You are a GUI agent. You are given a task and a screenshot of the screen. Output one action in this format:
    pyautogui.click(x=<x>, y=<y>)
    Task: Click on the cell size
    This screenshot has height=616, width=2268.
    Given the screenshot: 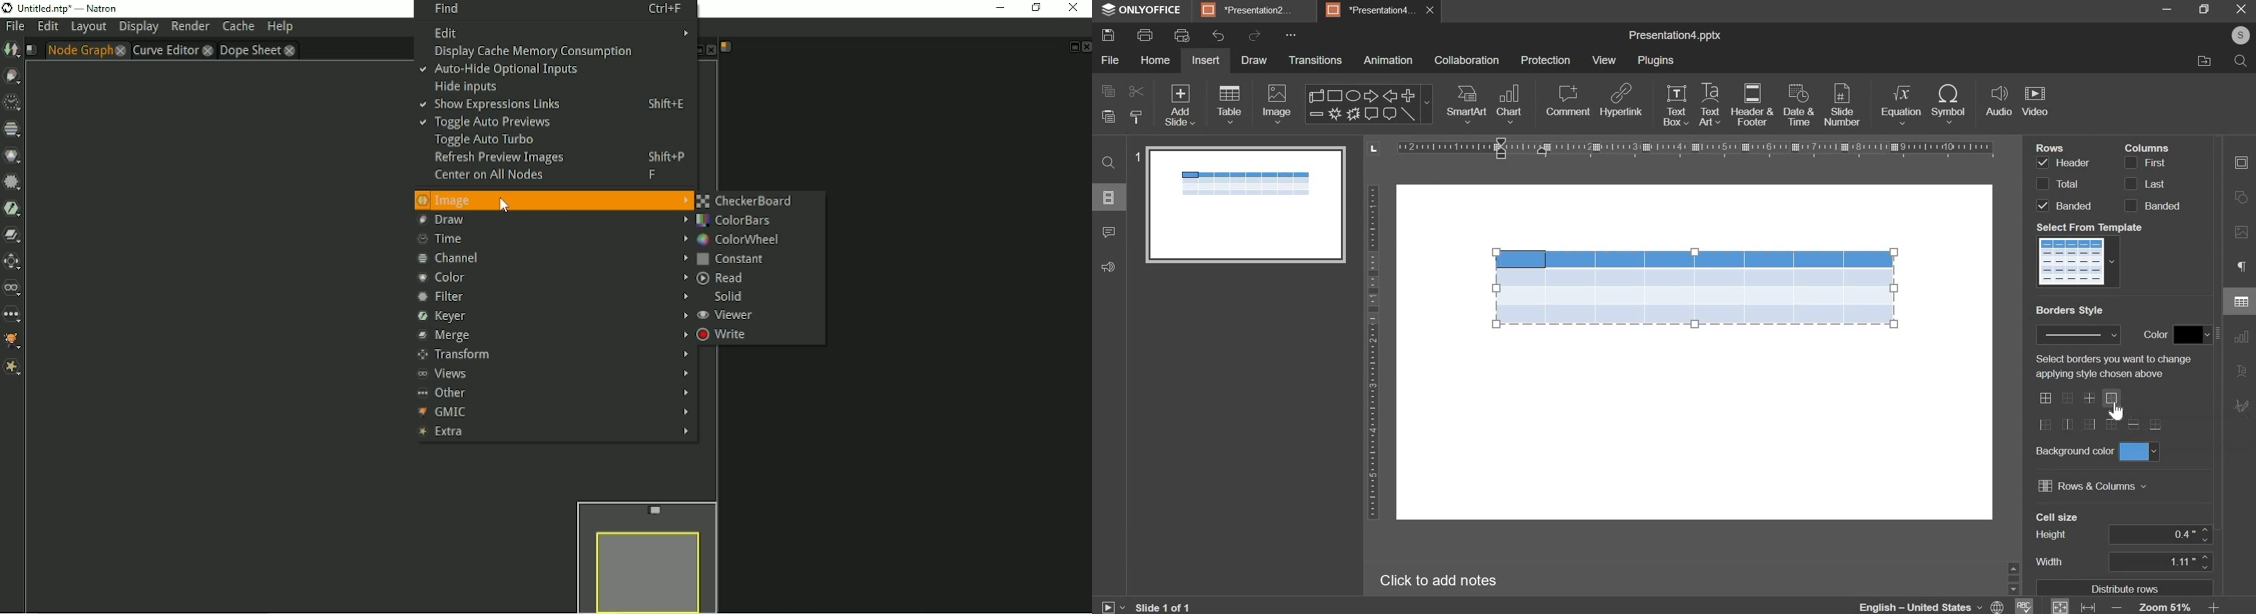 What is the action you would take?
    pyautogui.click(x=2057, y=516)
    